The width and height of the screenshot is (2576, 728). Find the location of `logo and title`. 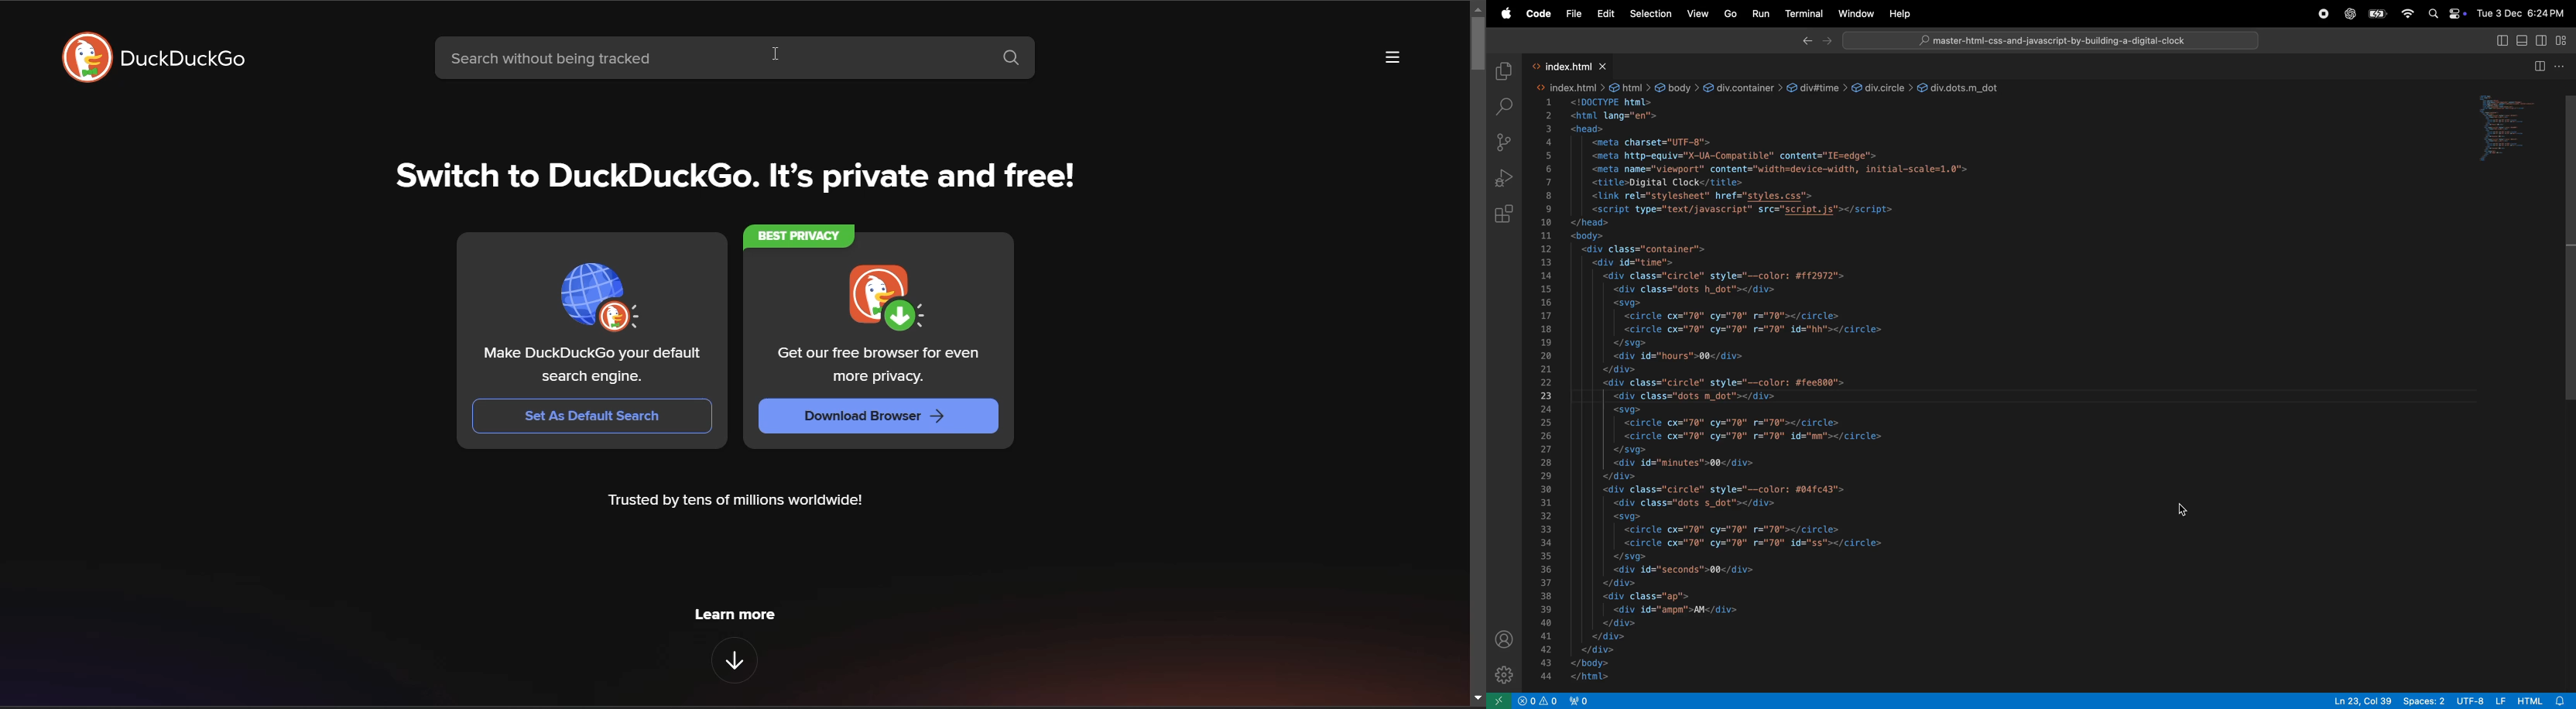

logo and title is located at coordinates (154, 57).